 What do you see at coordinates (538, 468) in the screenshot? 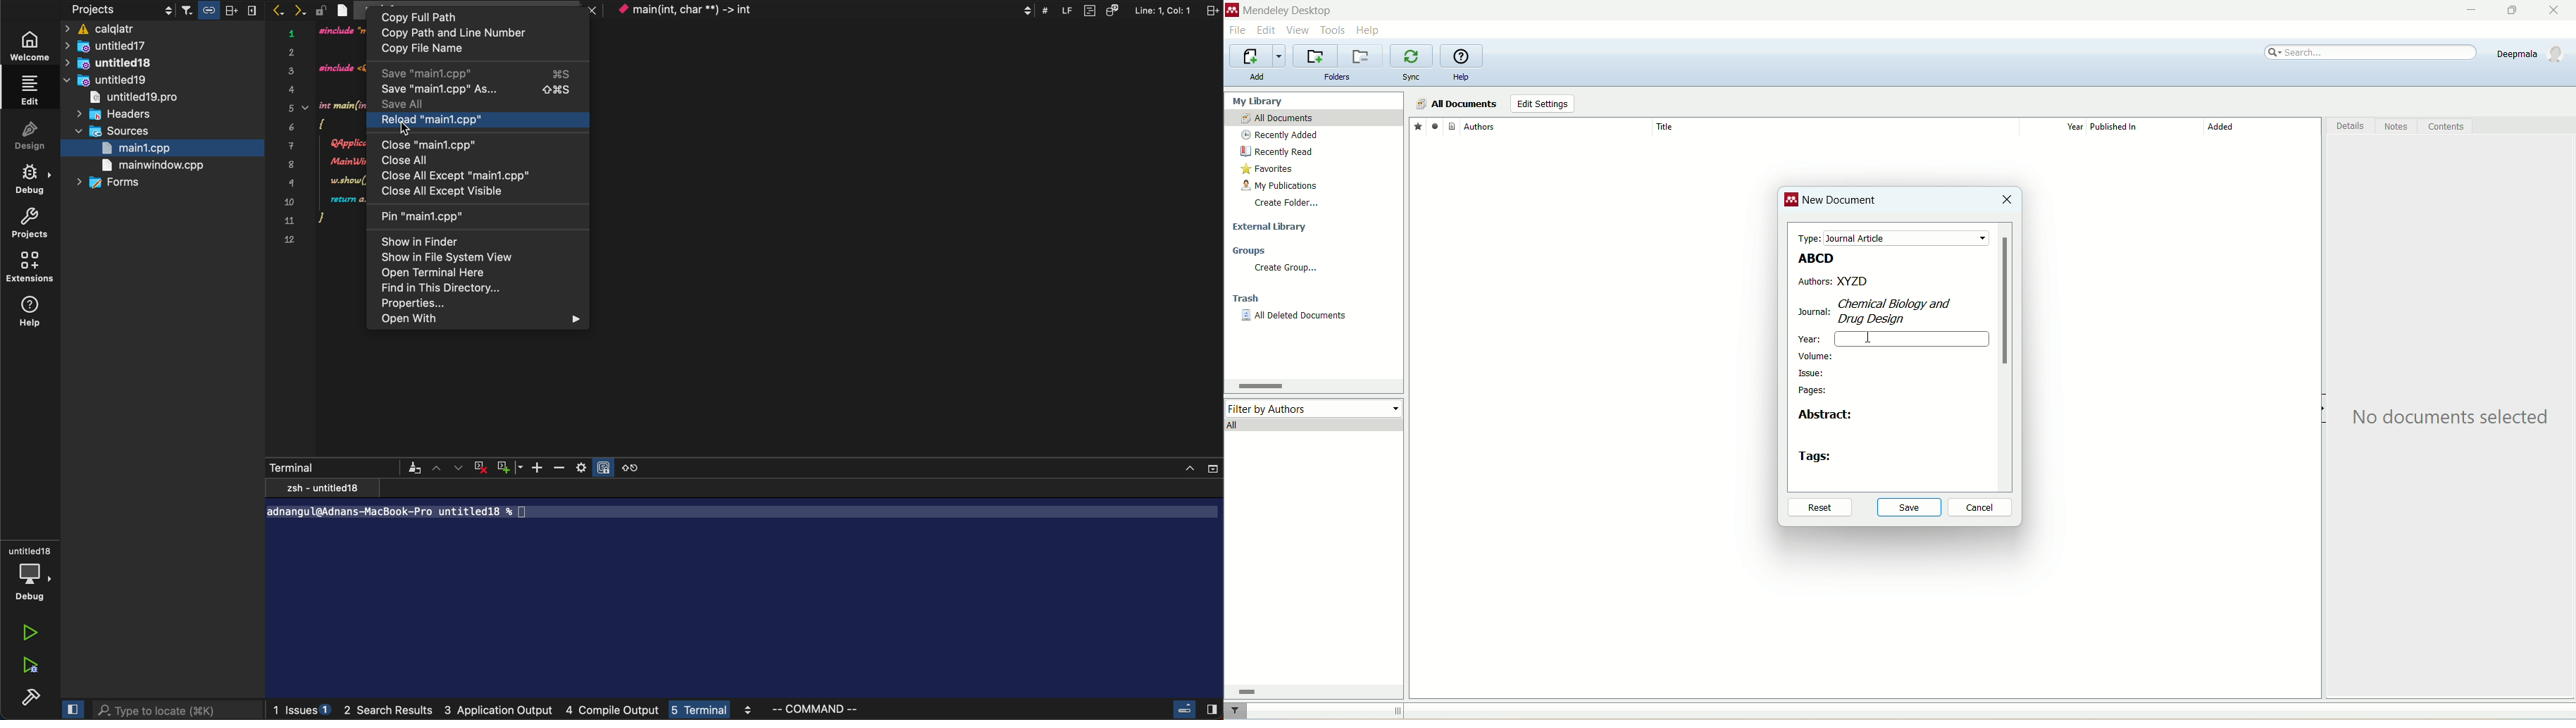
I see `zoom in` at bounding box center [538, 468].